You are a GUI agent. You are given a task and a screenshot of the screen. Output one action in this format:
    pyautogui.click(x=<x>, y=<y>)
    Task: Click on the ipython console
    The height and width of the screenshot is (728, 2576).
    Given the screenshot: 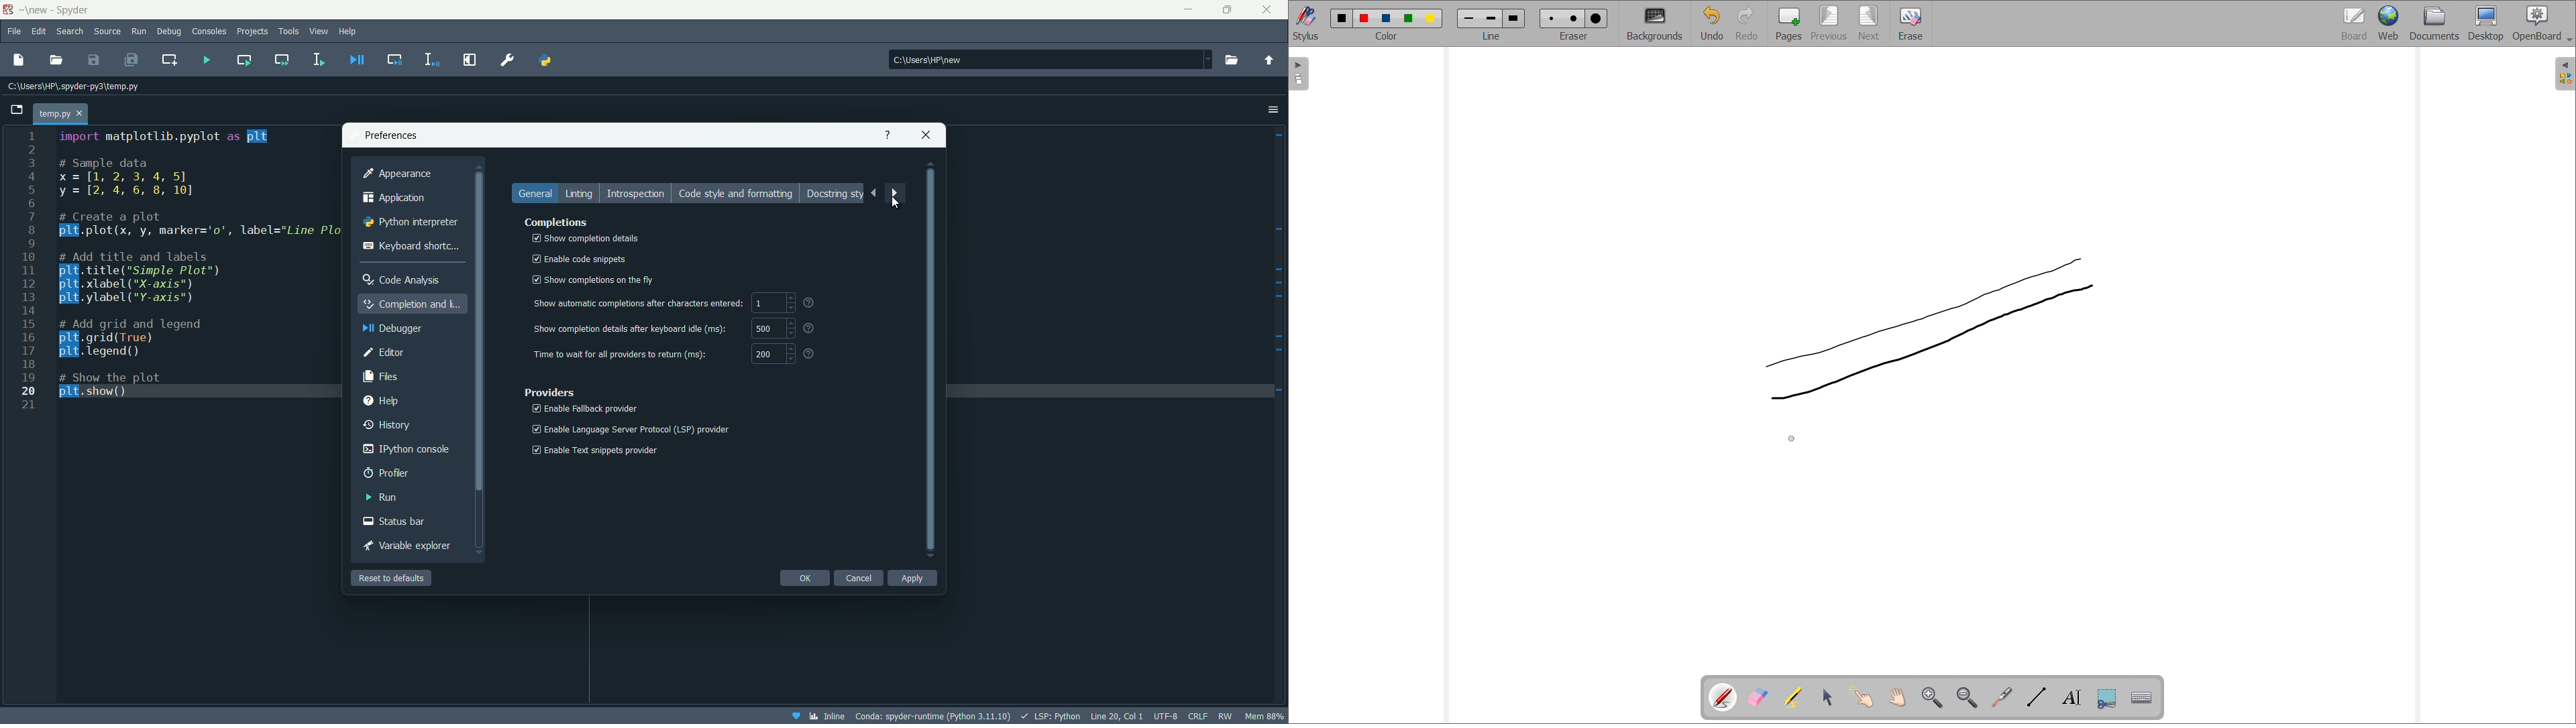 What is the action you would take?
    pyautogui.click(x=404, y=449)
    